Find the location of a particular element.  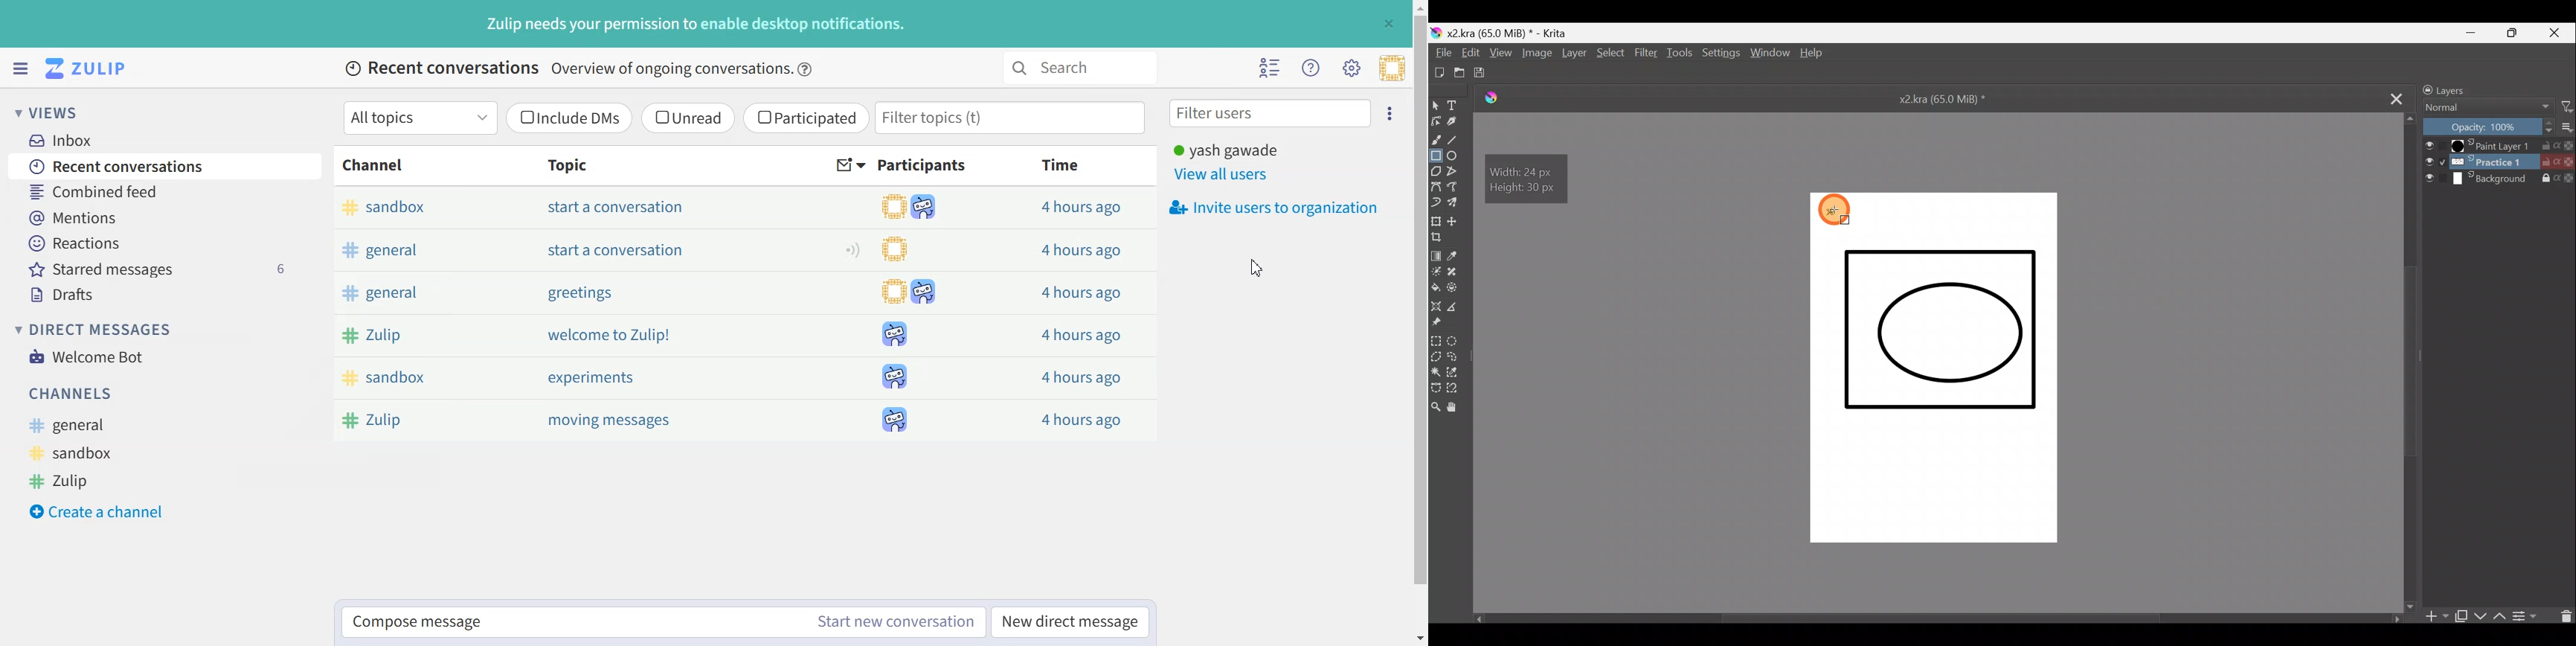

Topic is located at coordinates (563, 164).